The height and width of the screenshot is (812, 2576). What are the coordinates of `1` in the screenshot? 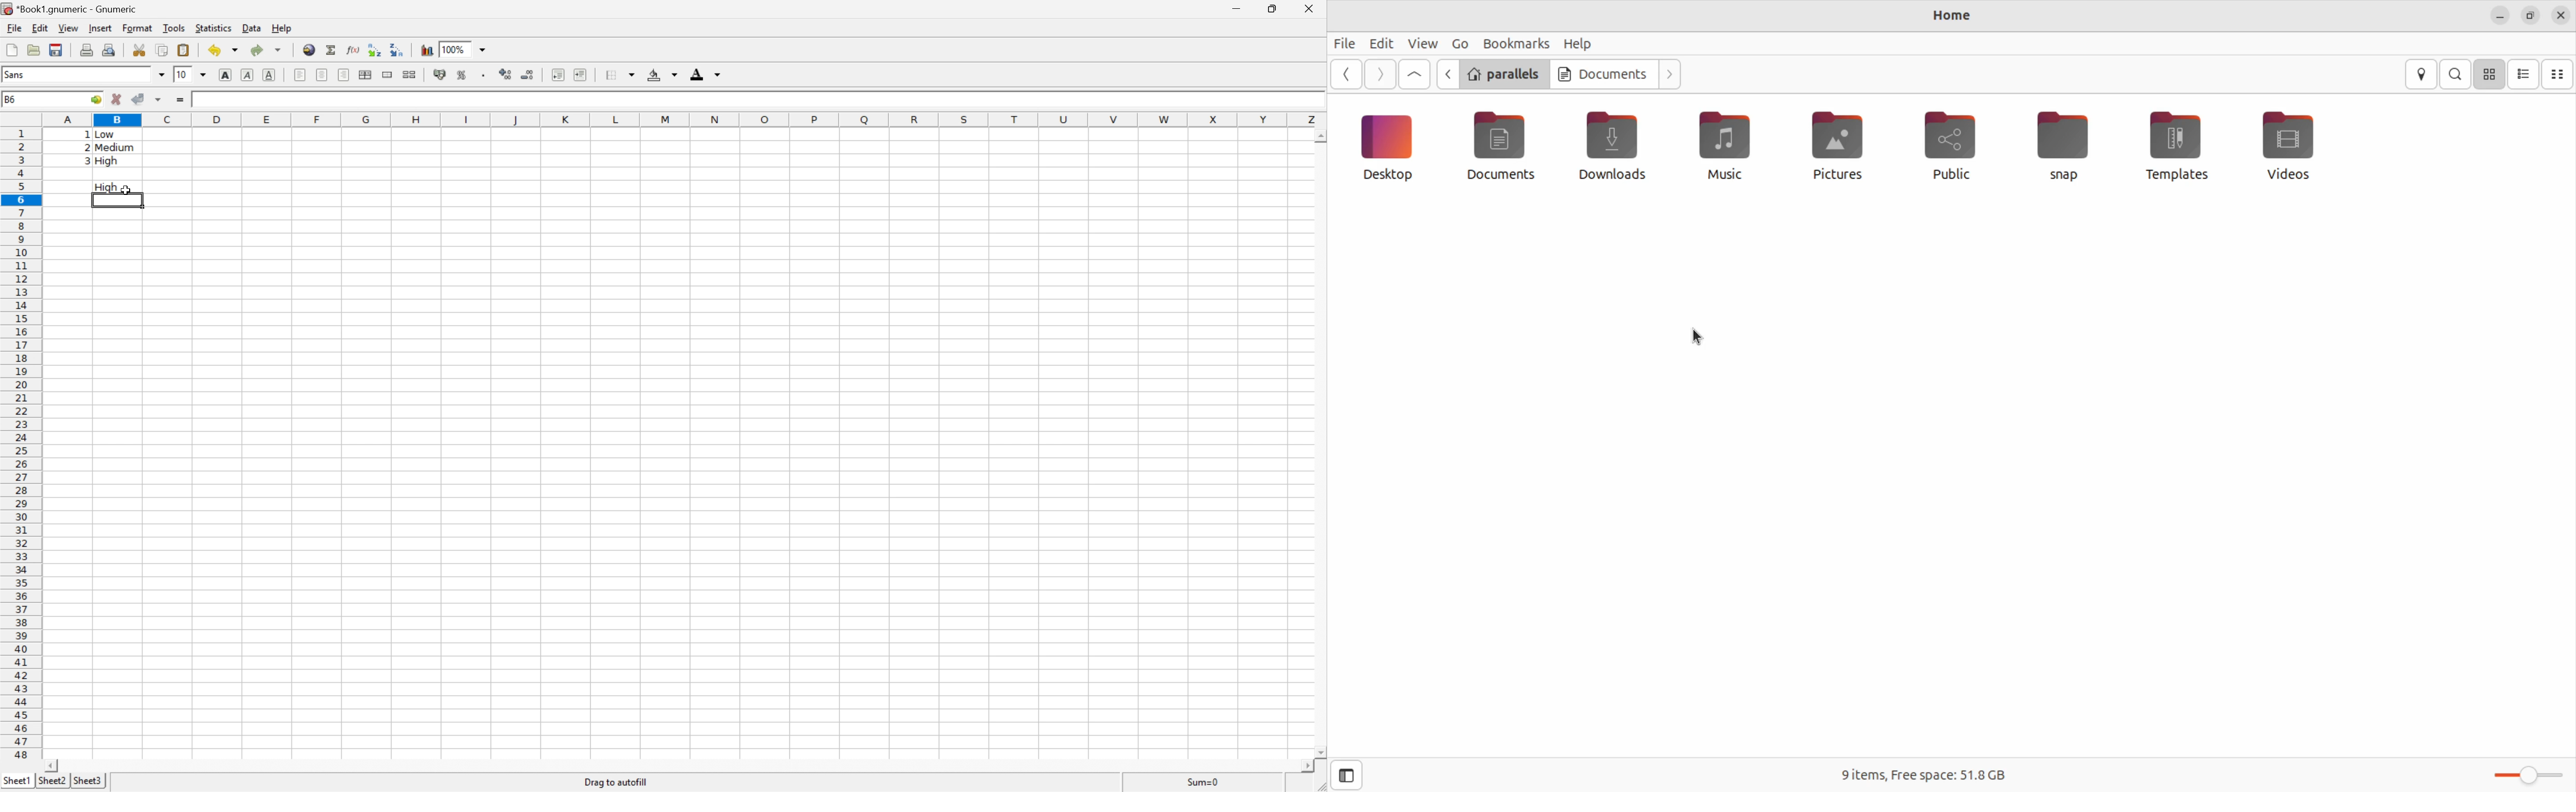 It's located at (89, 135).